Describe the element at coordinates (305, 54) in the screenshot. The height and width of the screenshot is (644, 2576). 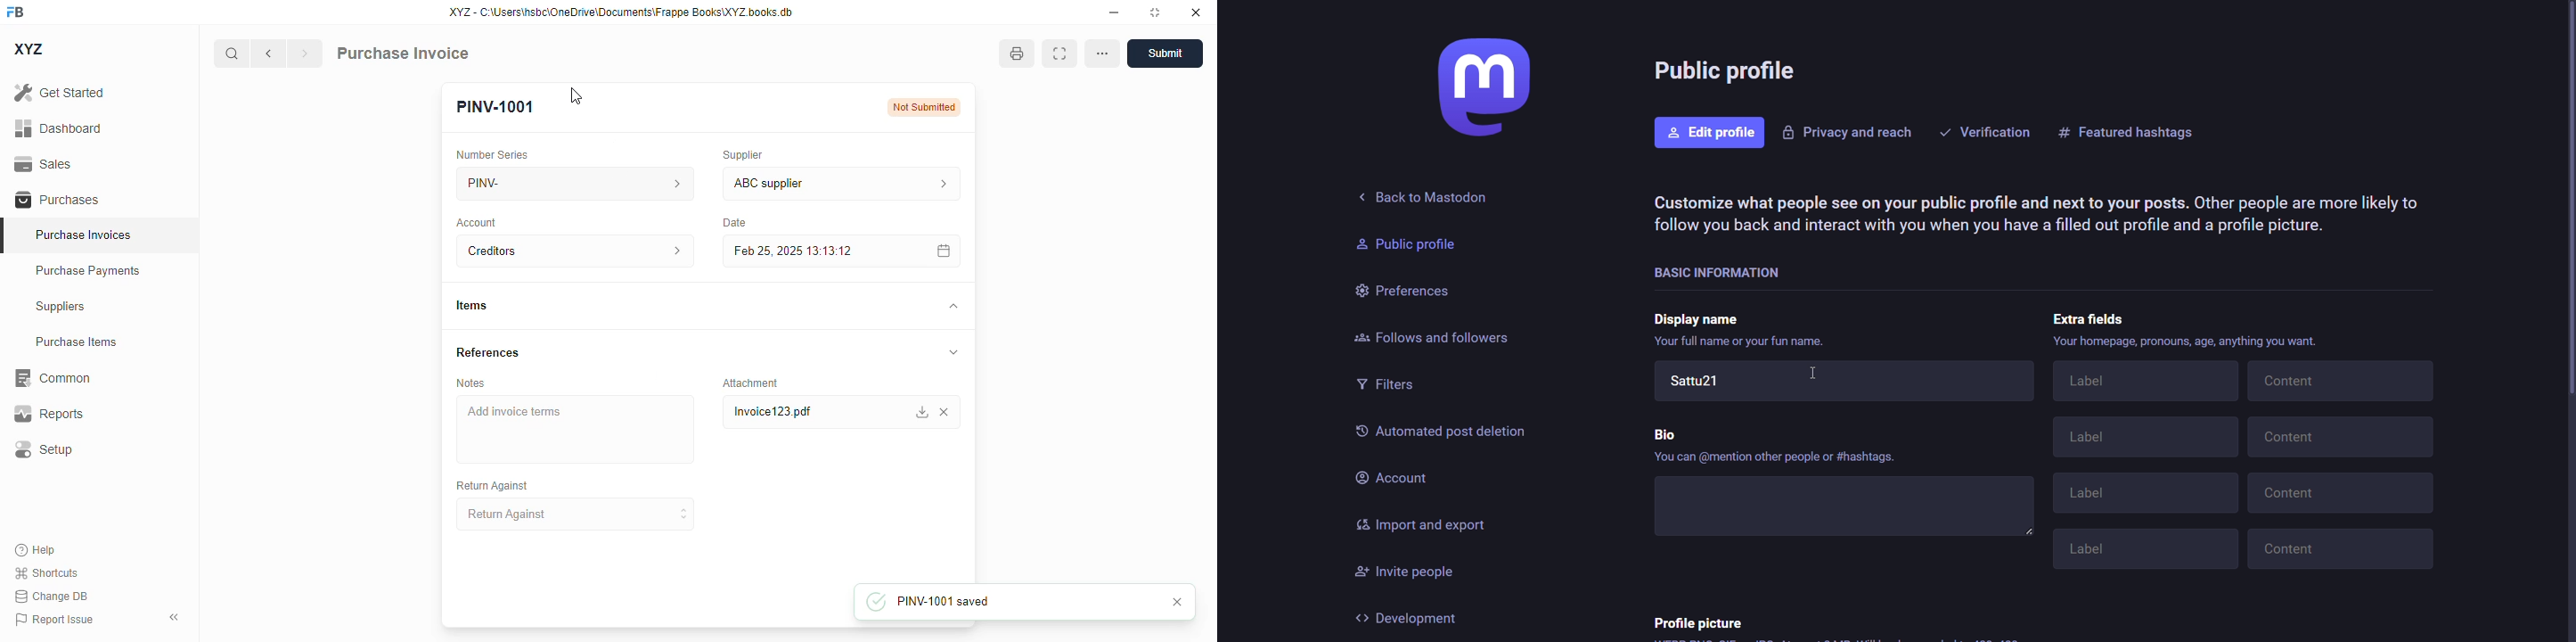
I see `next` at that location.